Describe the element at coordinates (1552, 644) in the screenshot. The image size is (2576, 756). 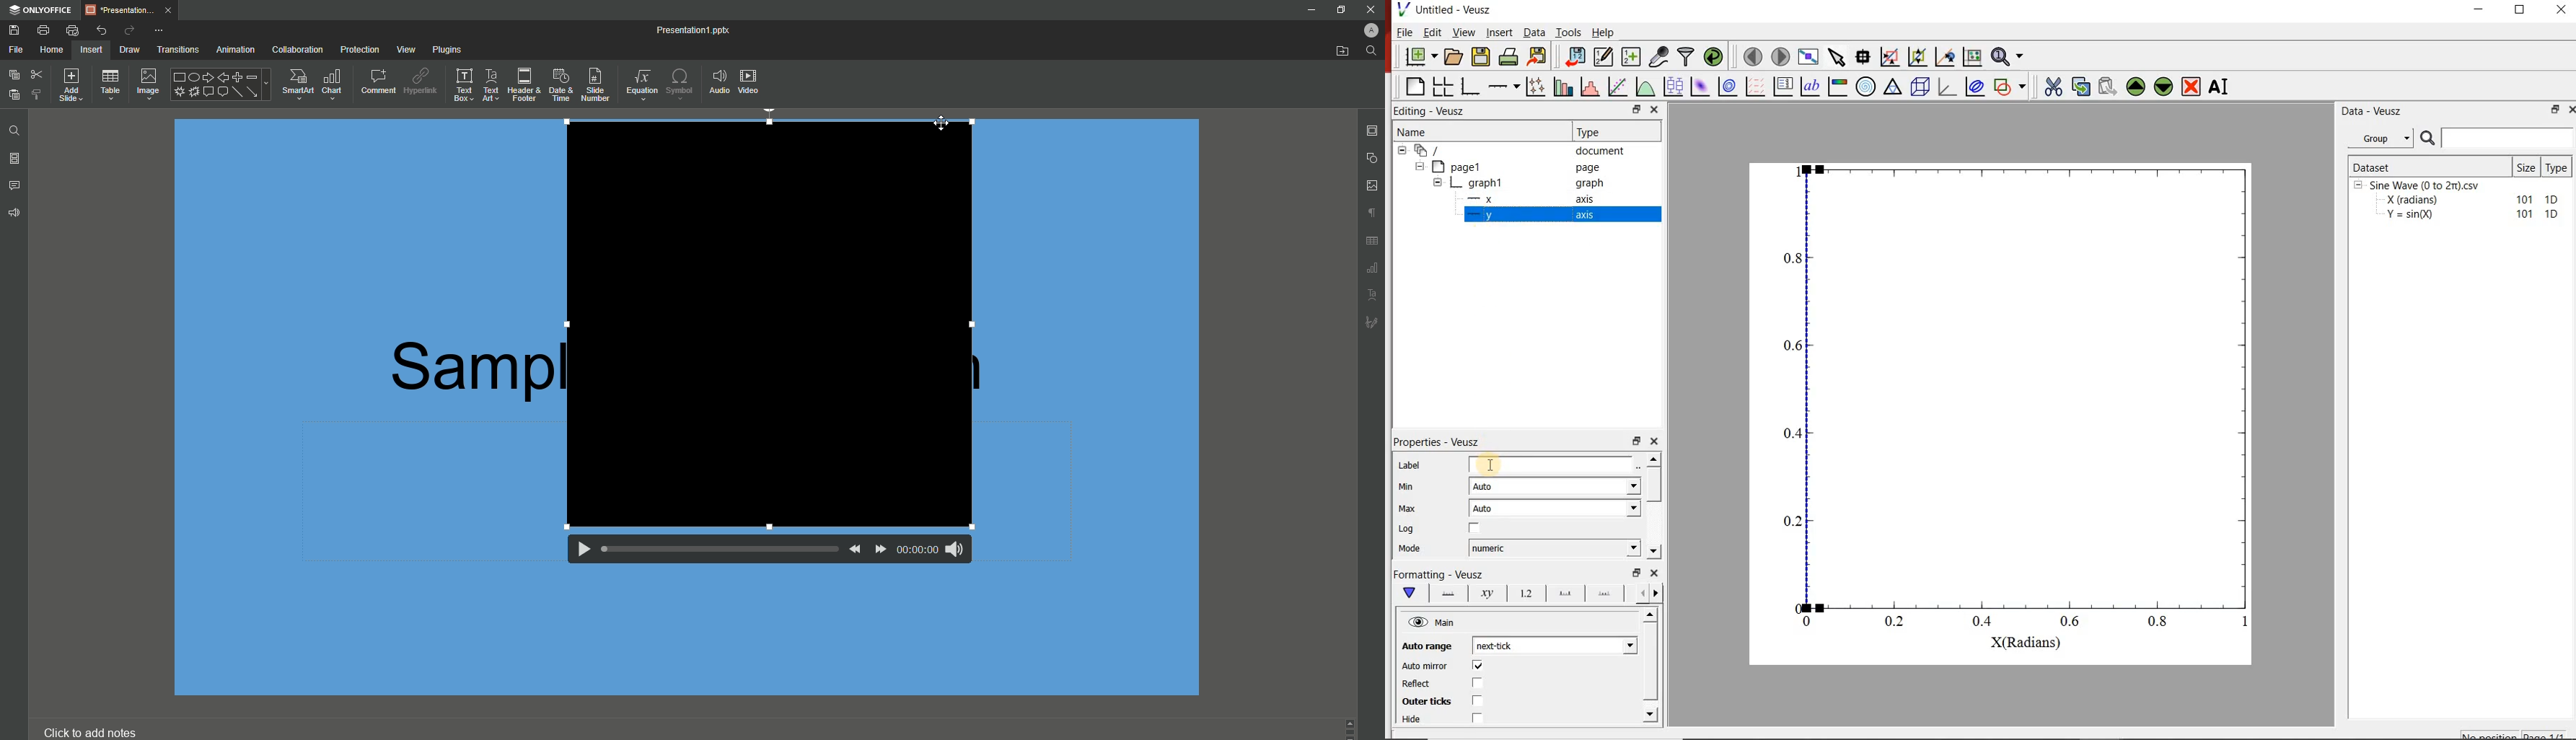
I see `next-tick` at that location.